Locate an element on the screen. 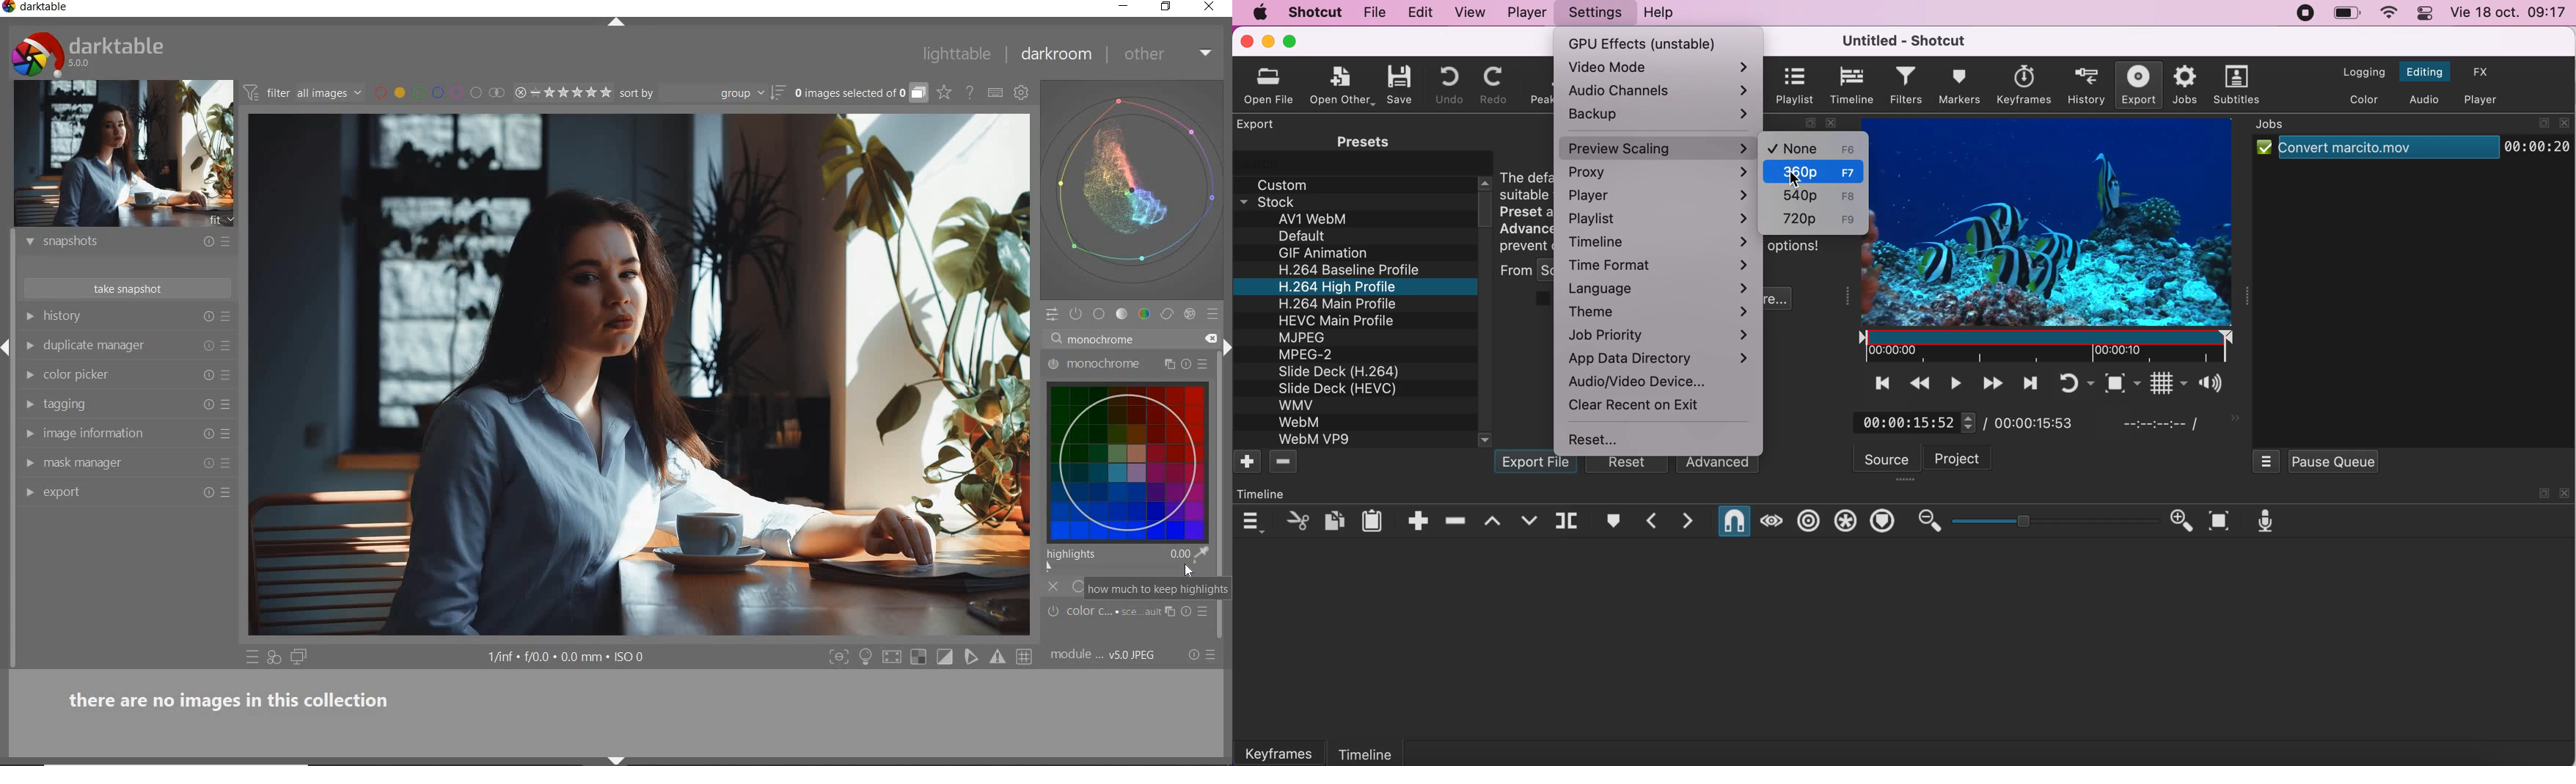 The height and width of the screenshot is (784, 2576). paste is located at coordinates (1374, 519).